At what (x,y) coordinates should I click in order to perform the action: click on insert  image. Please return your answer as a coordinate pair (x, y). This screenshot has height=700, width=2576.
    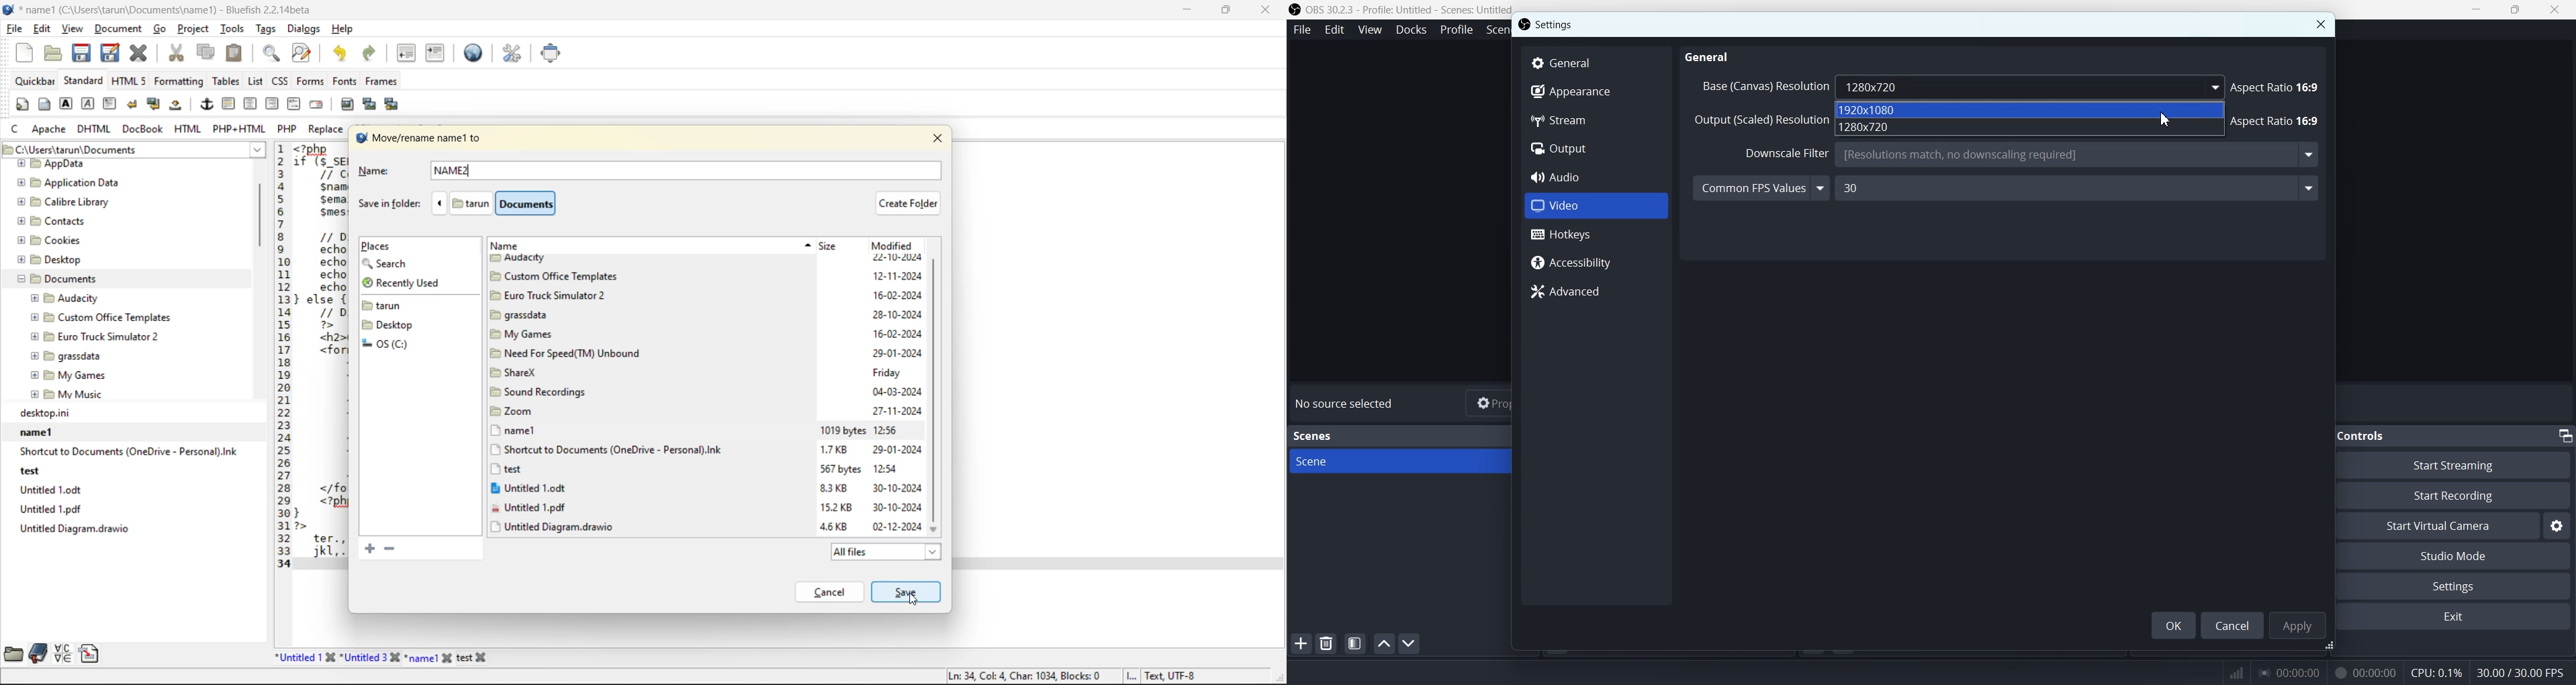
    Looking at the image, I should click on (348, 103).